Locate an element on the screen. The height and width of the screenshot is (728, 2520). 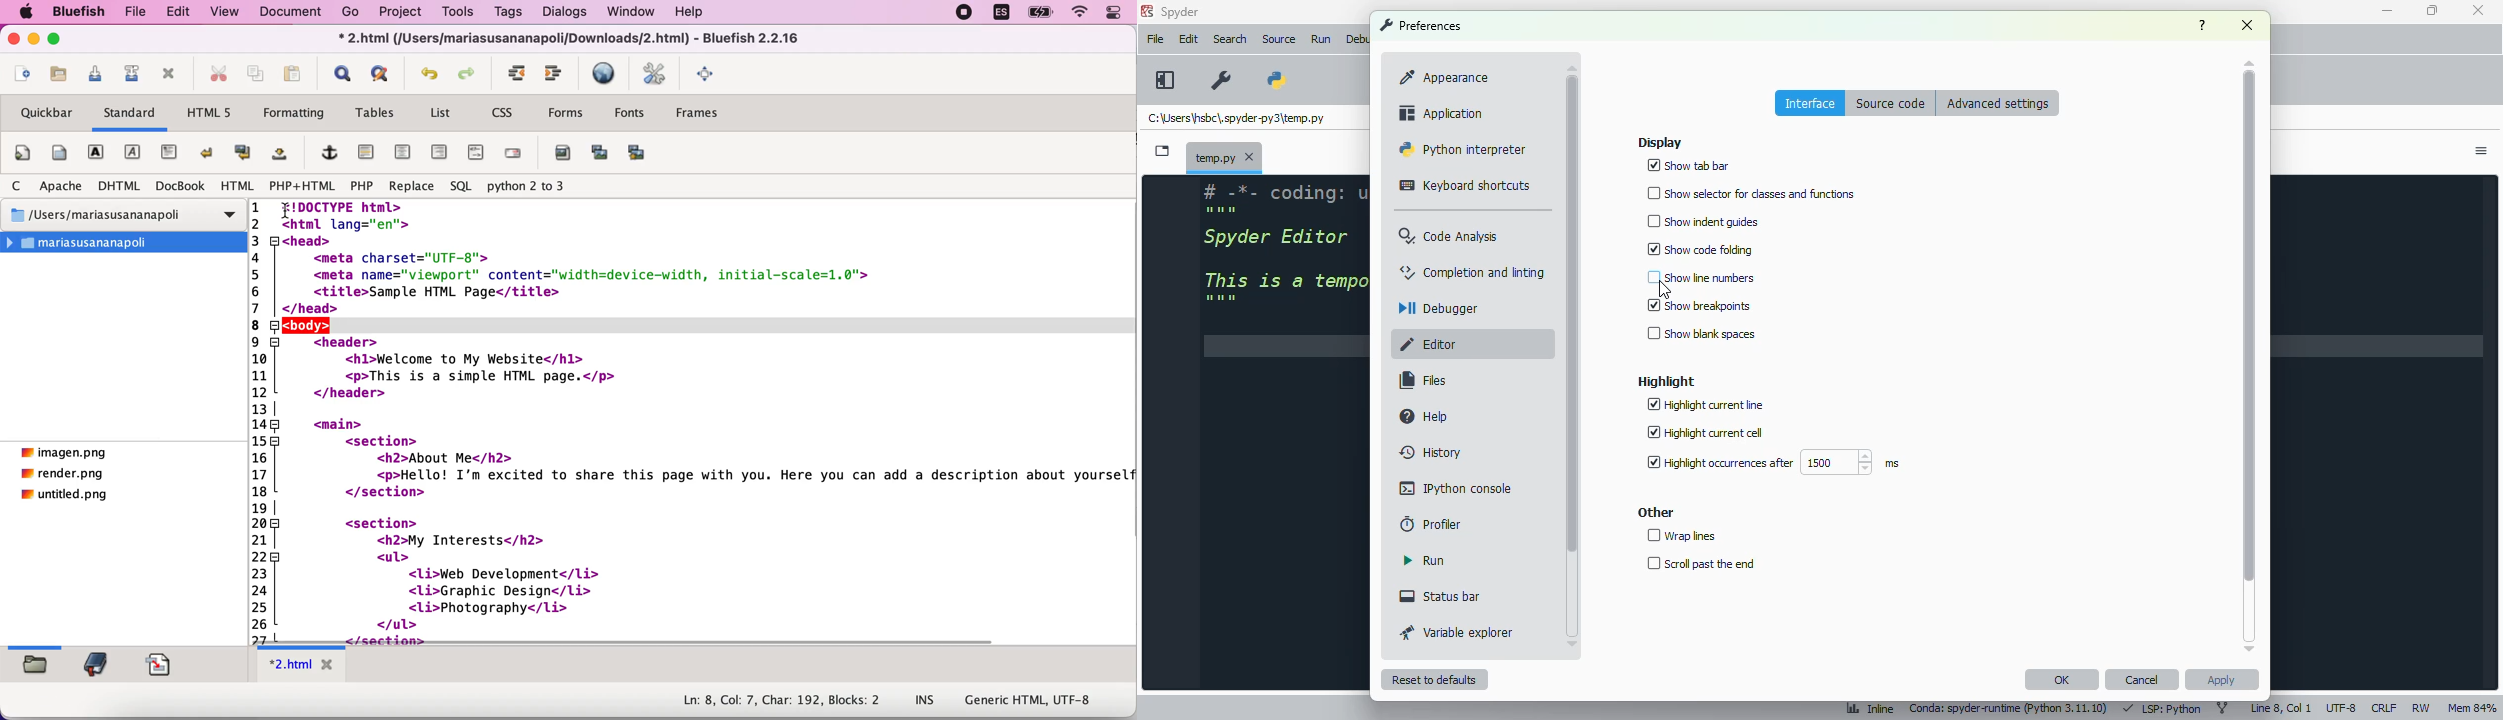
html comment is located at coordinates (472, 153).